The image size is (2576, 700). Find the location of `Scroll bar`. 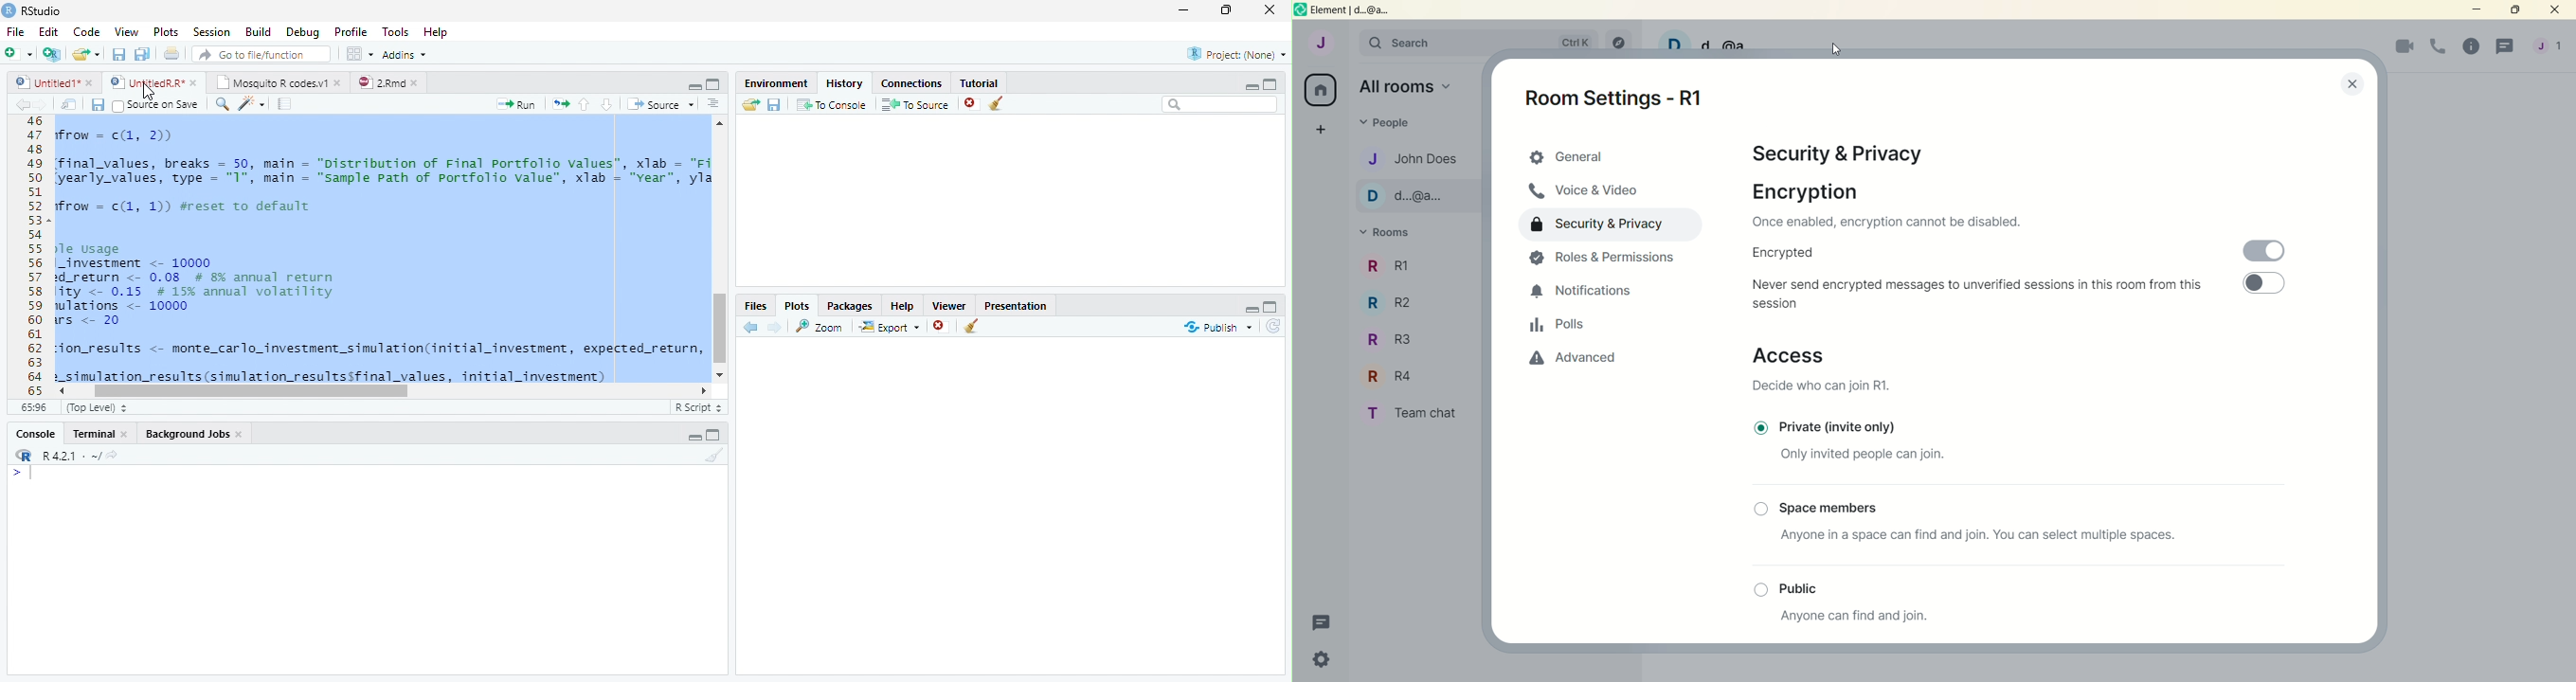

Scroll bar is located at coordinates (255, 390).